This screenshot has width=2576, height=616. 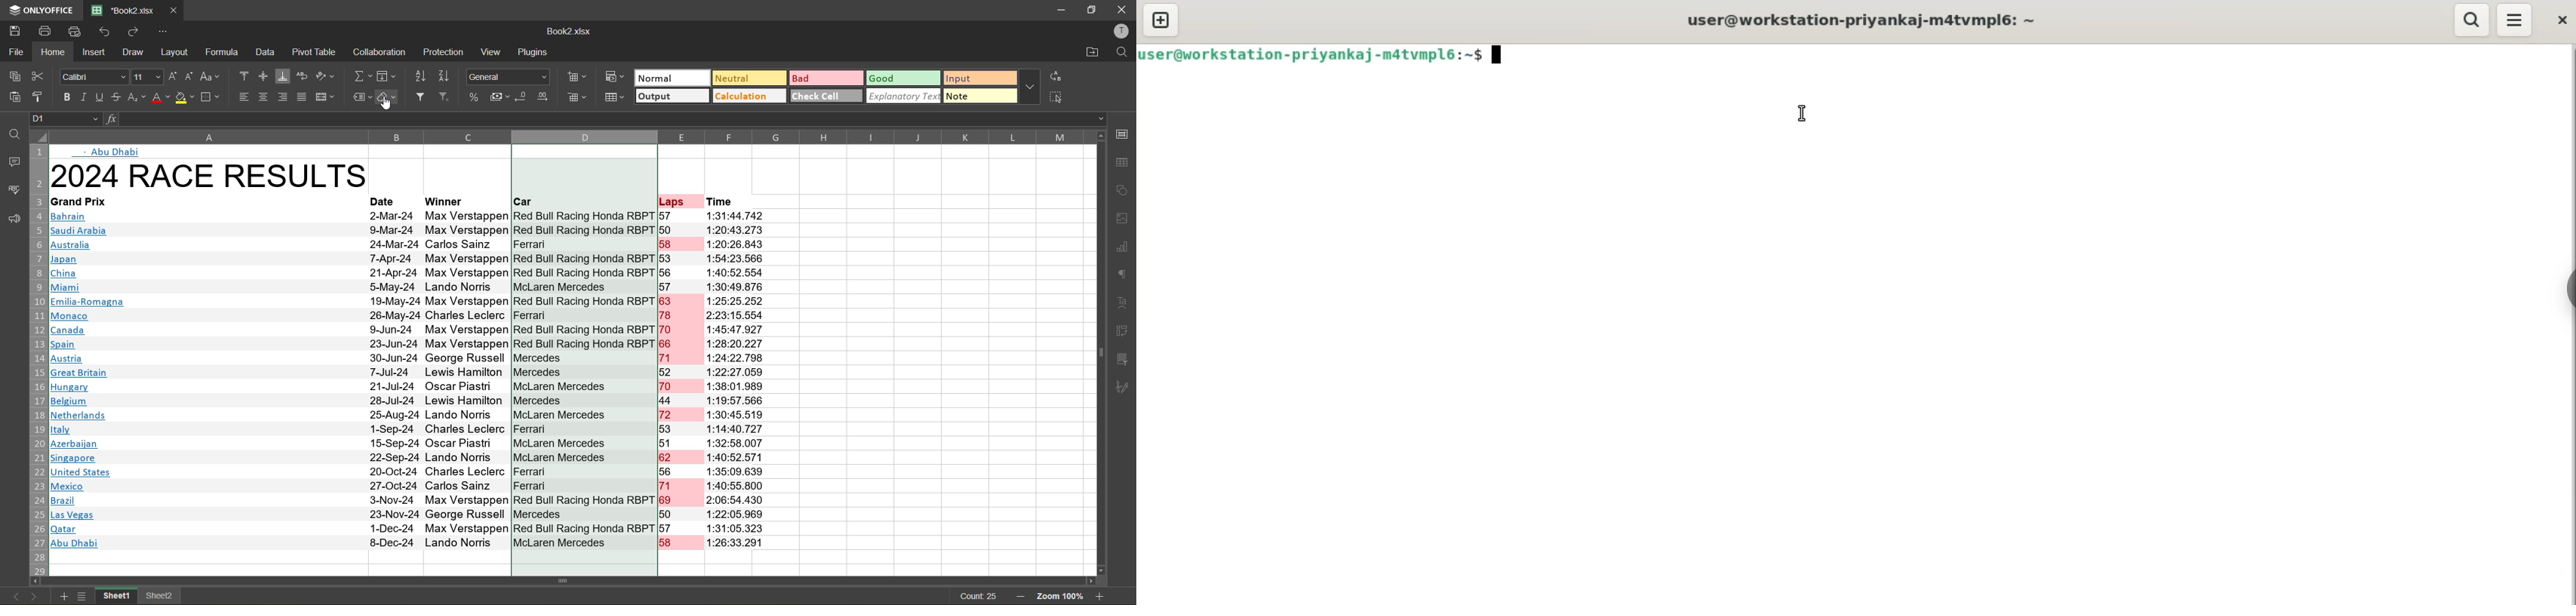 What do you see at coordinates (1126, 248) in the screenshot?
I see `charts` at bounding box center [1126, 248].